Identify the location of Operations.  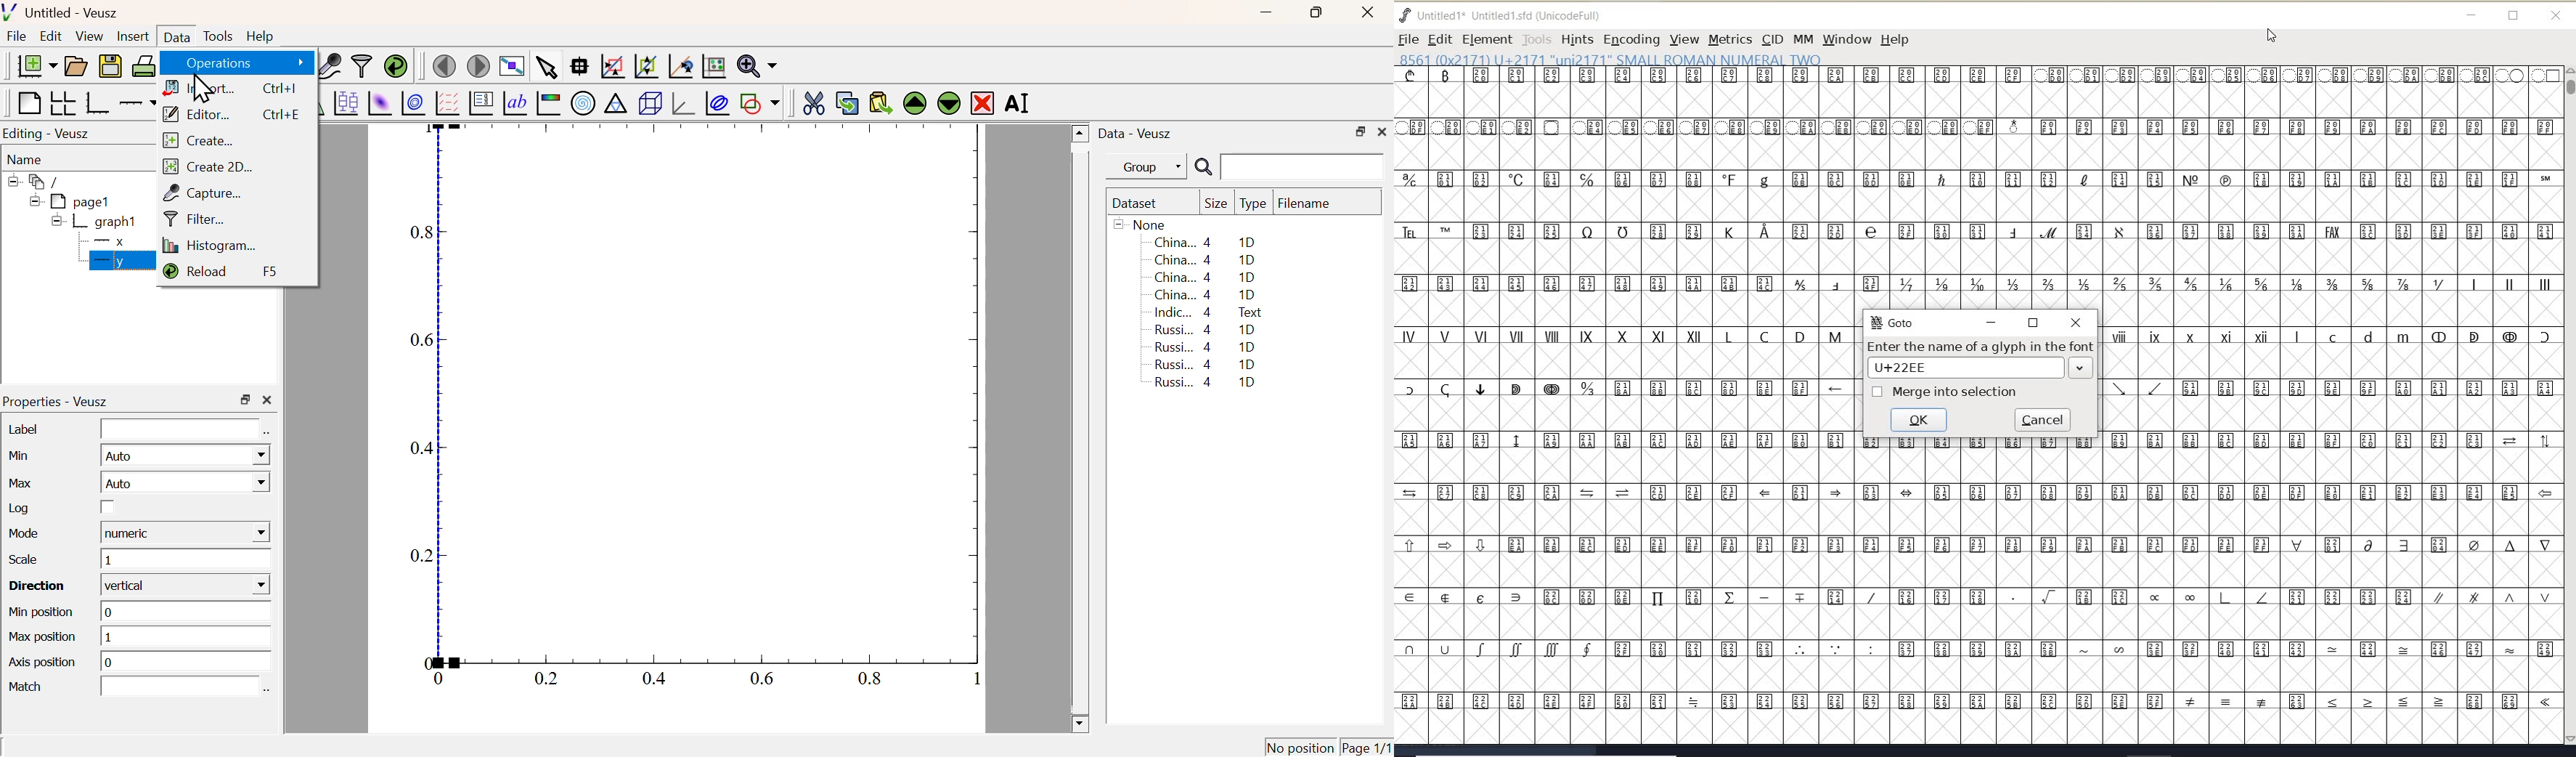
(244, 62).